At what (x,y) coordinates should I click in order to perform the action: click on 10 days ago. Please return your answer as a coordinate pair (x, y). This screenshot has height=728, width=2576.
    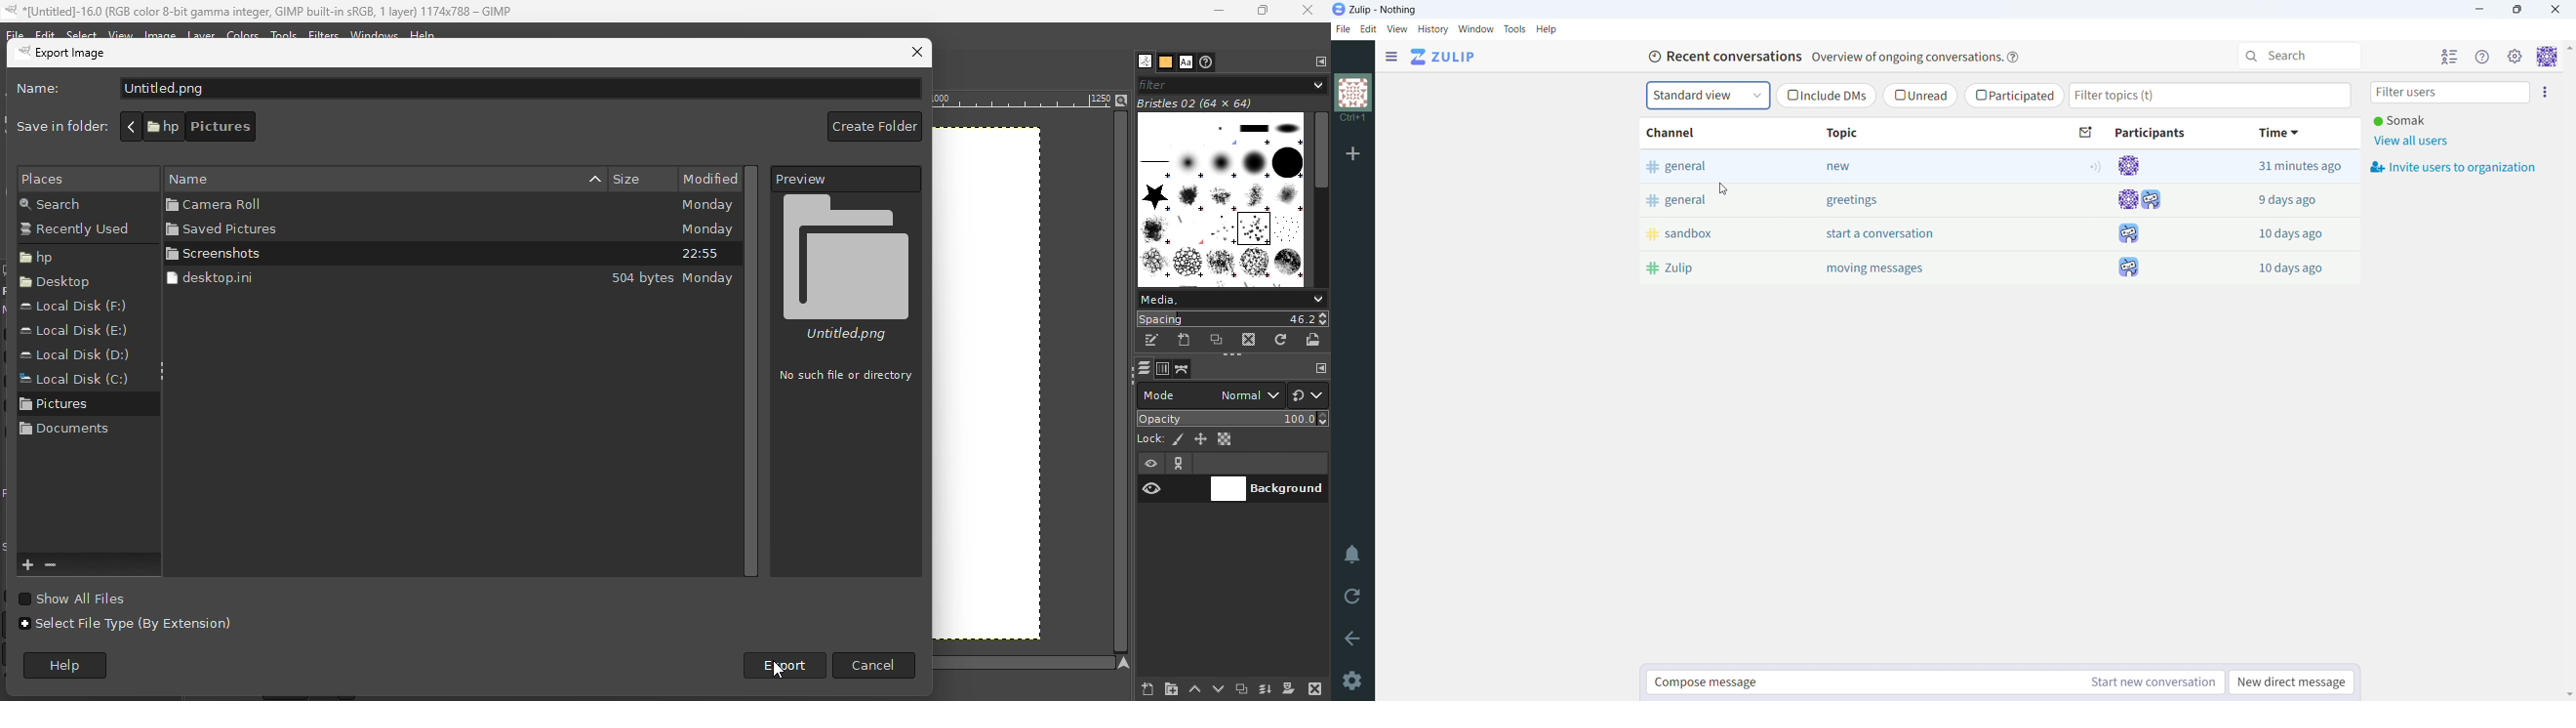
    Looking at the image, I should click on (2292, 268).